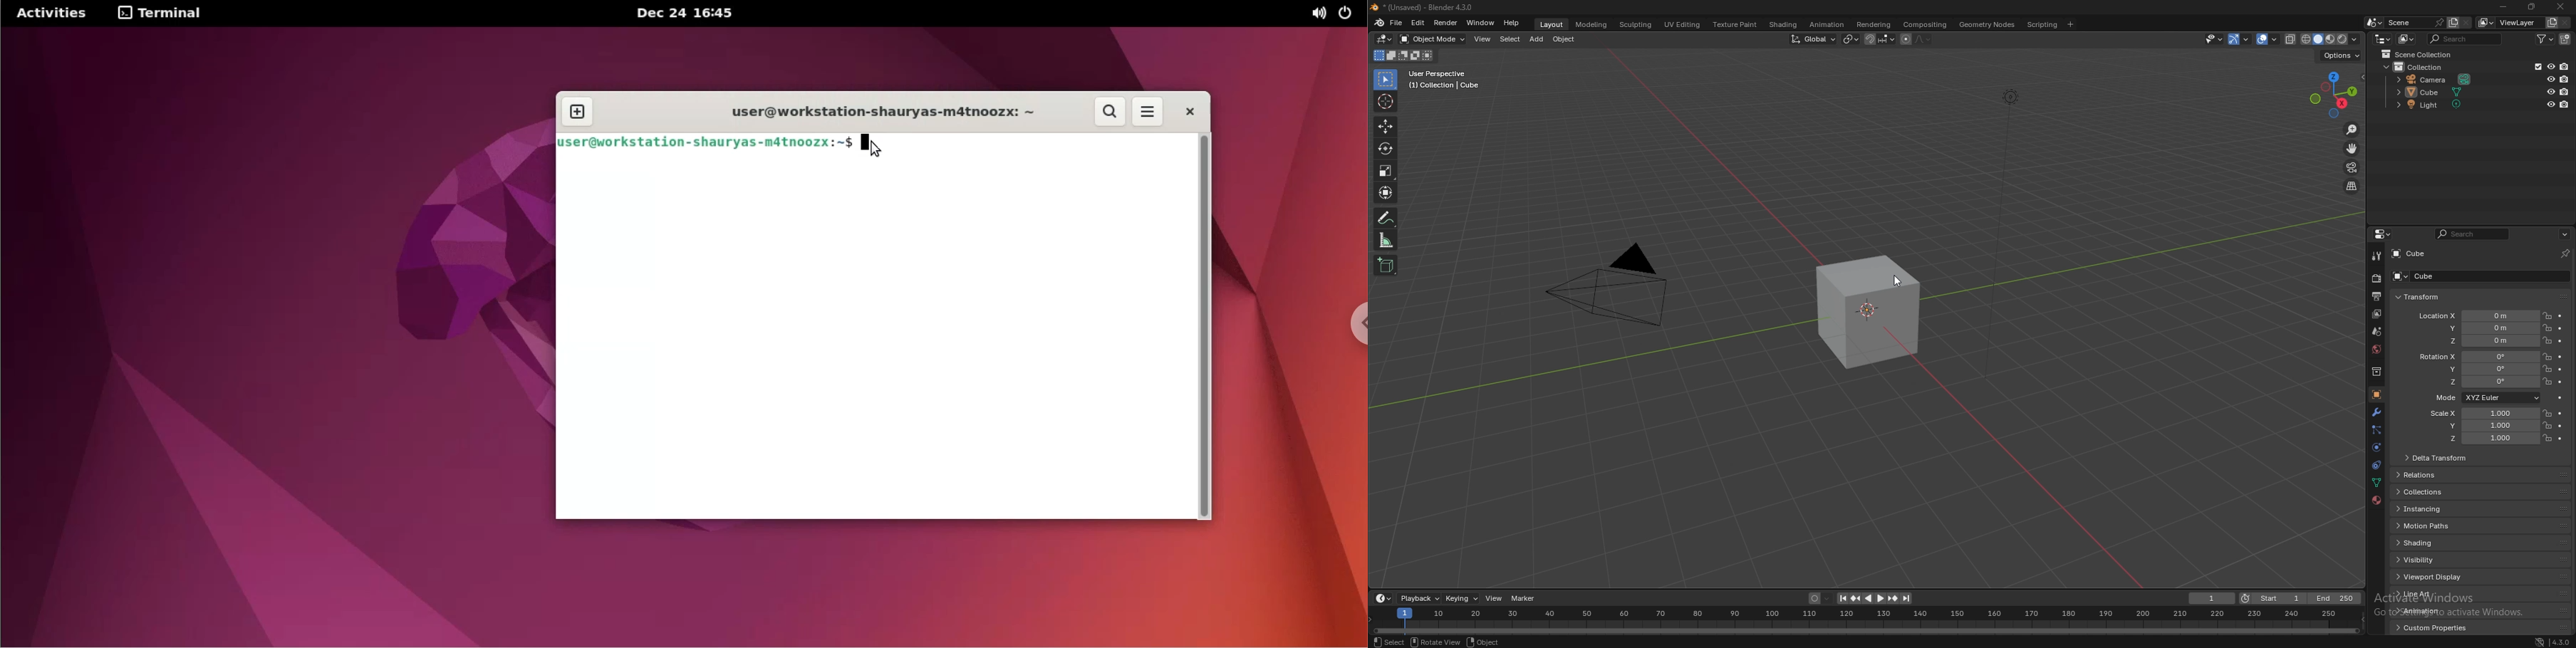 The height and width of the screenshot is (672, 2576). What do you see at coordinates (2465, 38) in the screenshot?
I see `search` at bounding box center [2465, 38].